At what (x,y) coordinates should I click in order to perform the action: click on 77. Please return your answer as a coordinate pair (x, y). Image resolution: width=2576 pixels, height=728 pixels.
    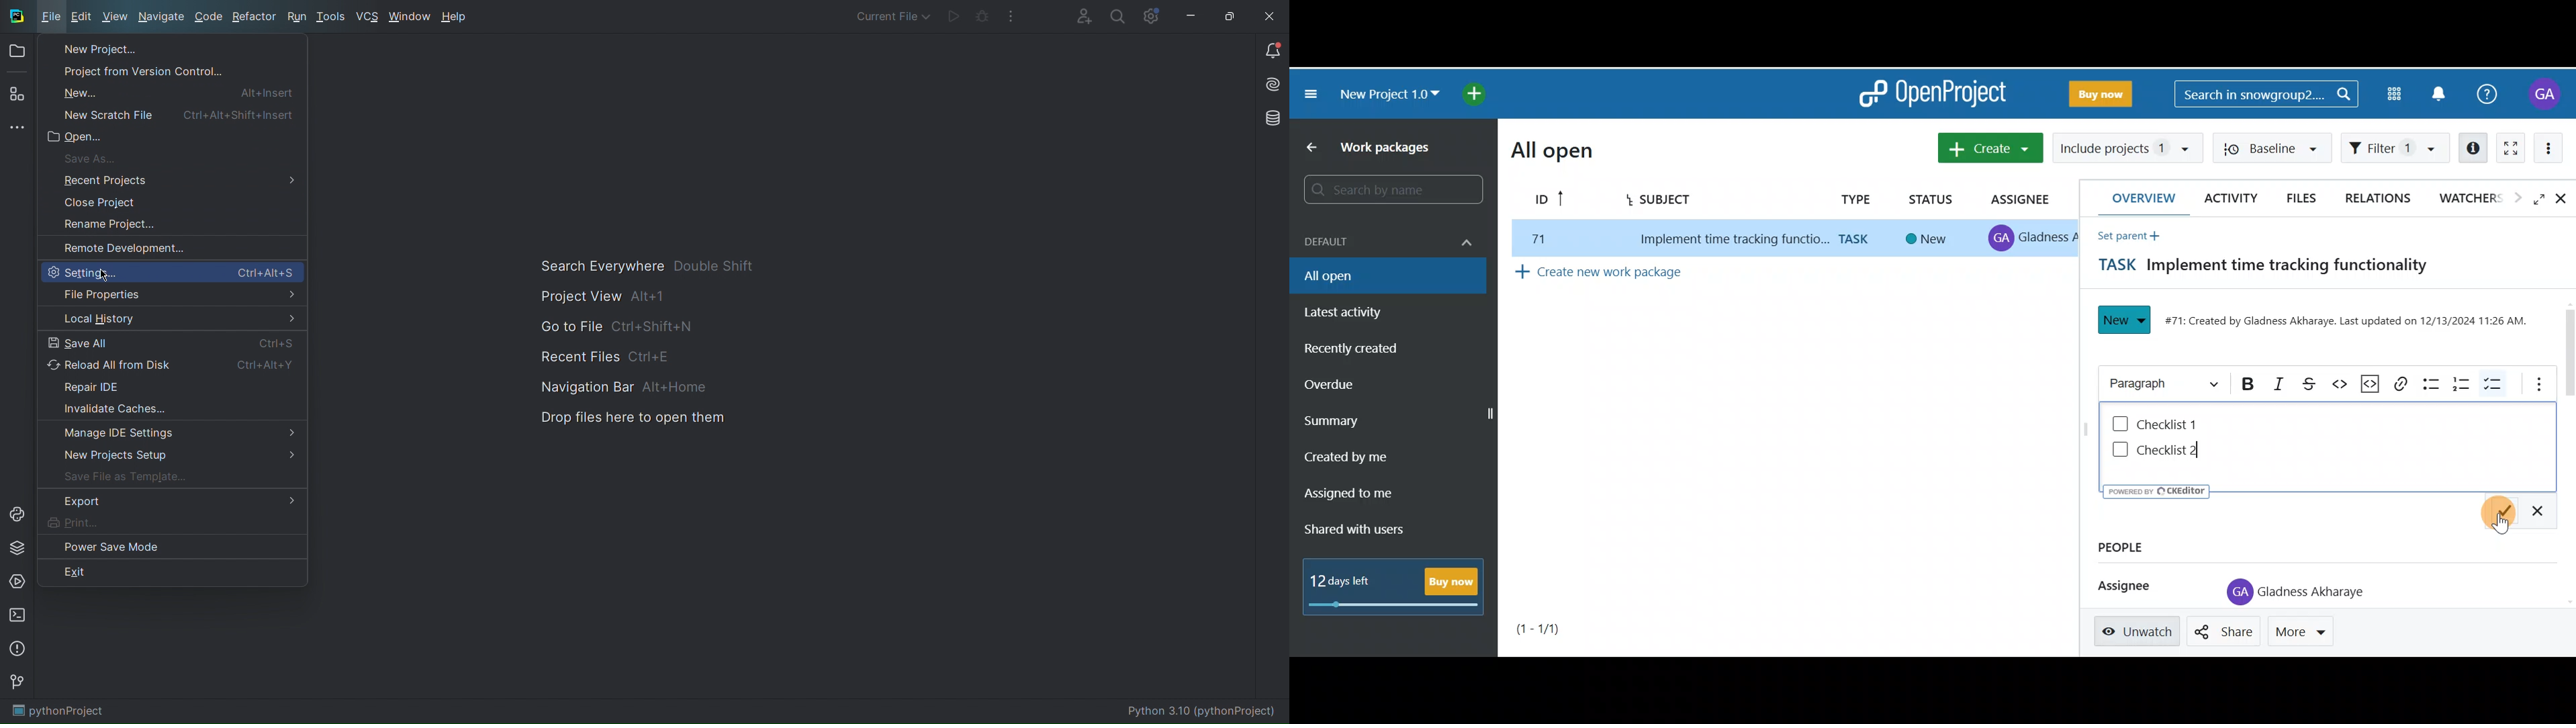
    Looking at the image, I should click on (1535, 239).